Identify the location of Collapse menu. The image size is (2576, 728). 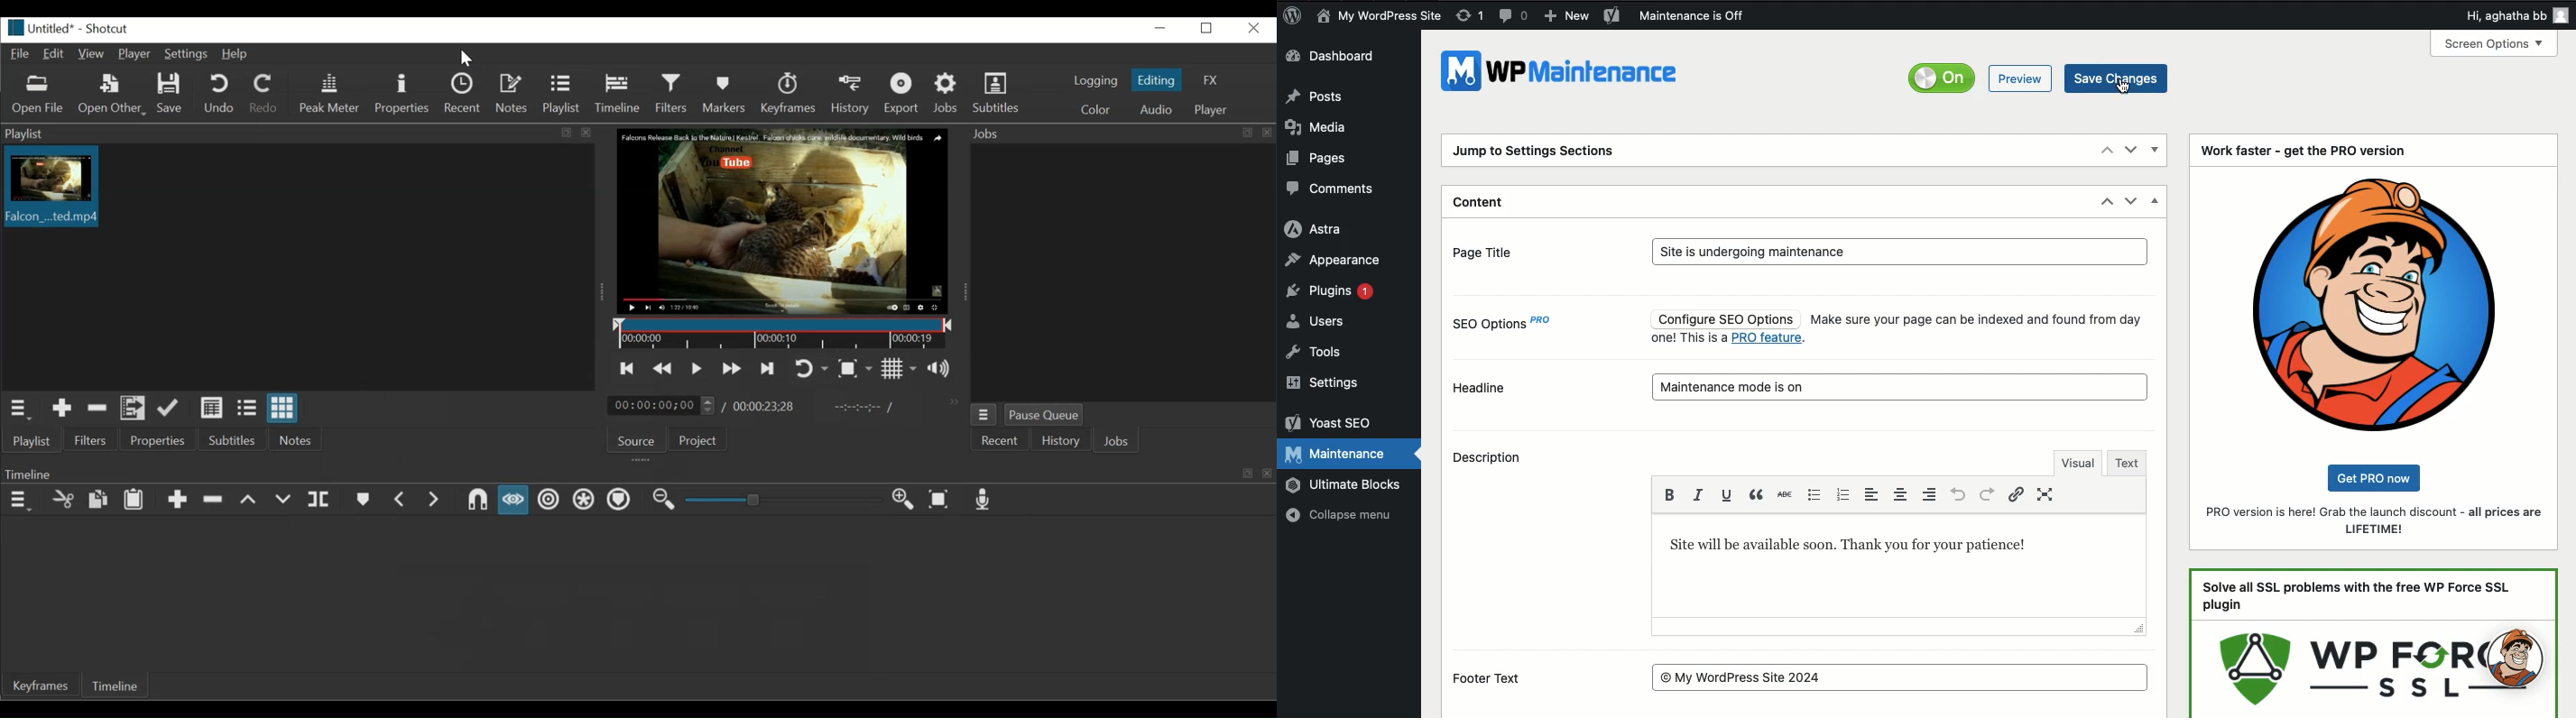
(1337, 515).